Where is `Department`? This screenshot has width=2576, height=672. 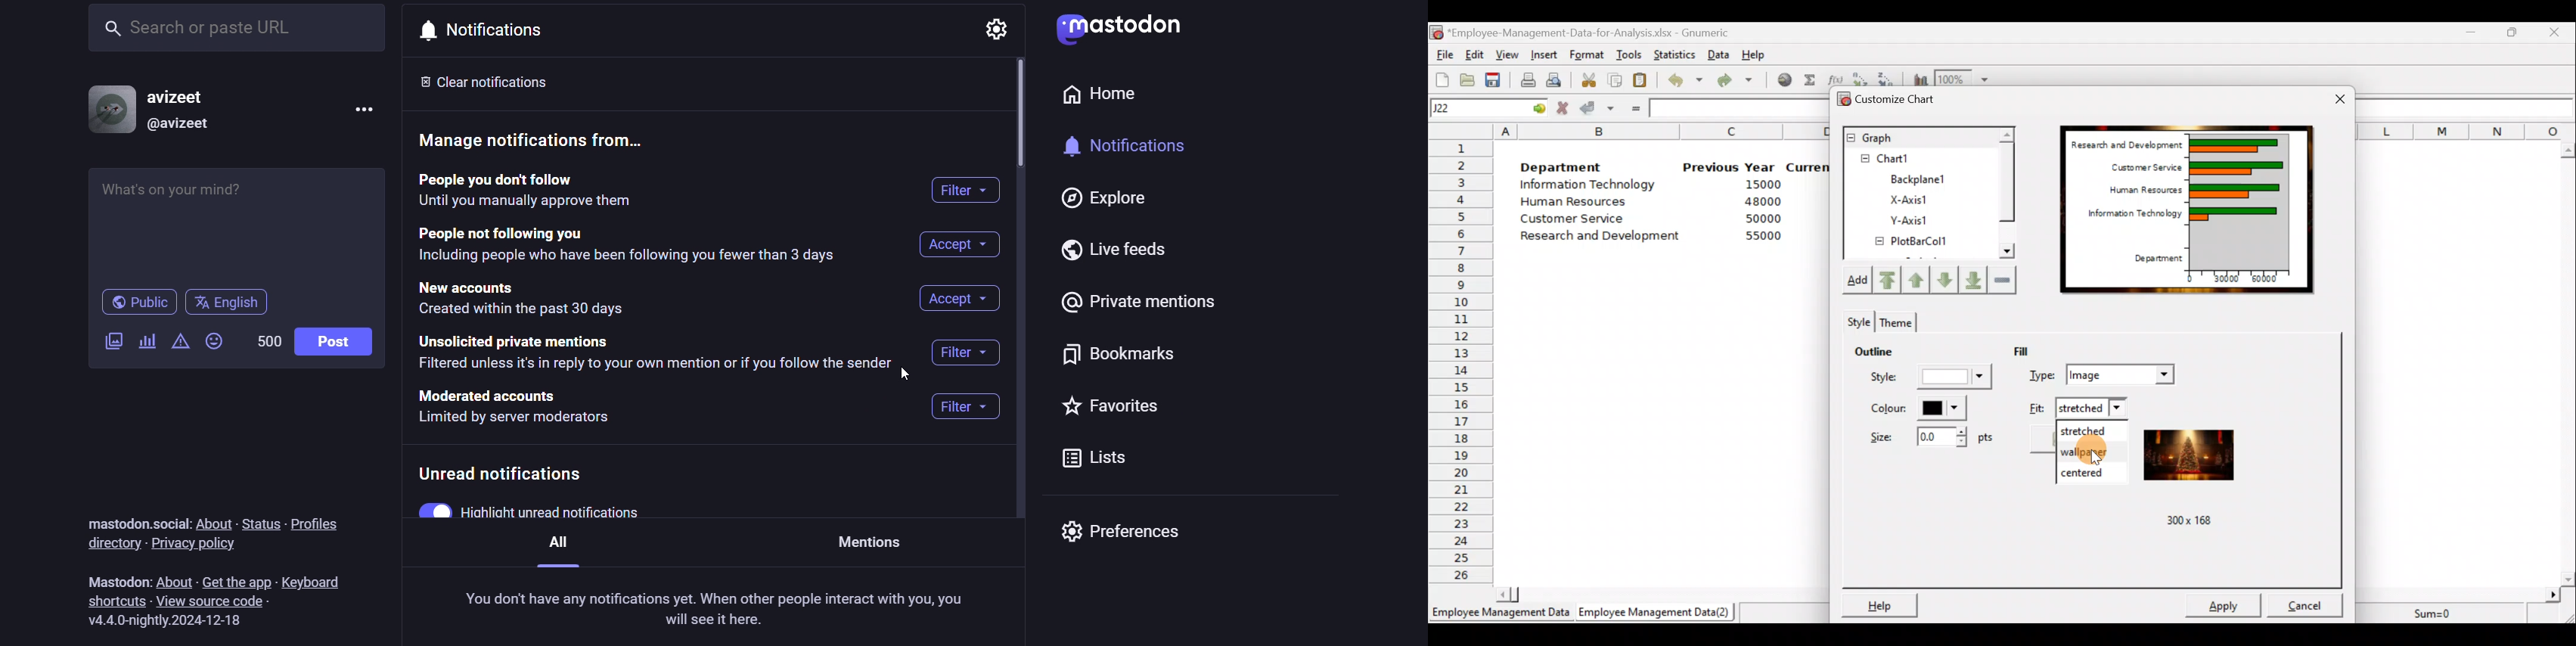 Department is located at coordinates (1570, 167).